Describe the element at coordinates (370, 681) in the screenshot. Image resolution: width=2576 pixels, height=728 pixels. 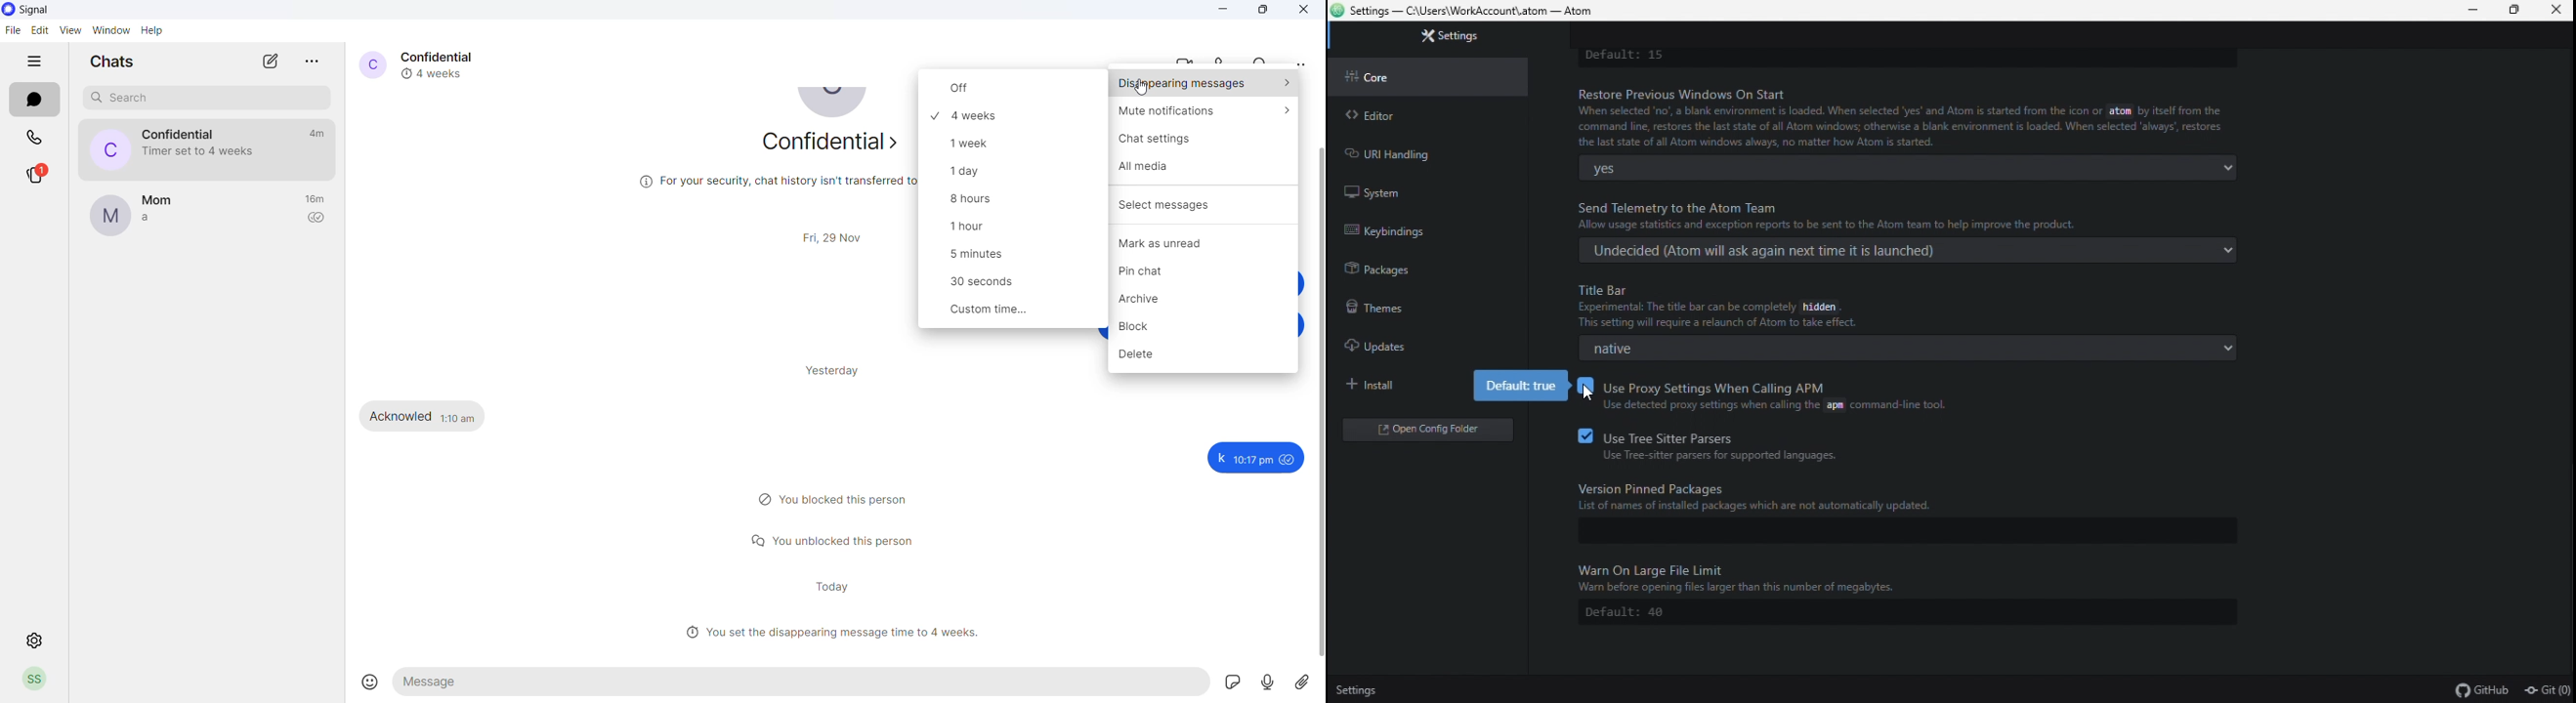
I see `emojis` at that location.